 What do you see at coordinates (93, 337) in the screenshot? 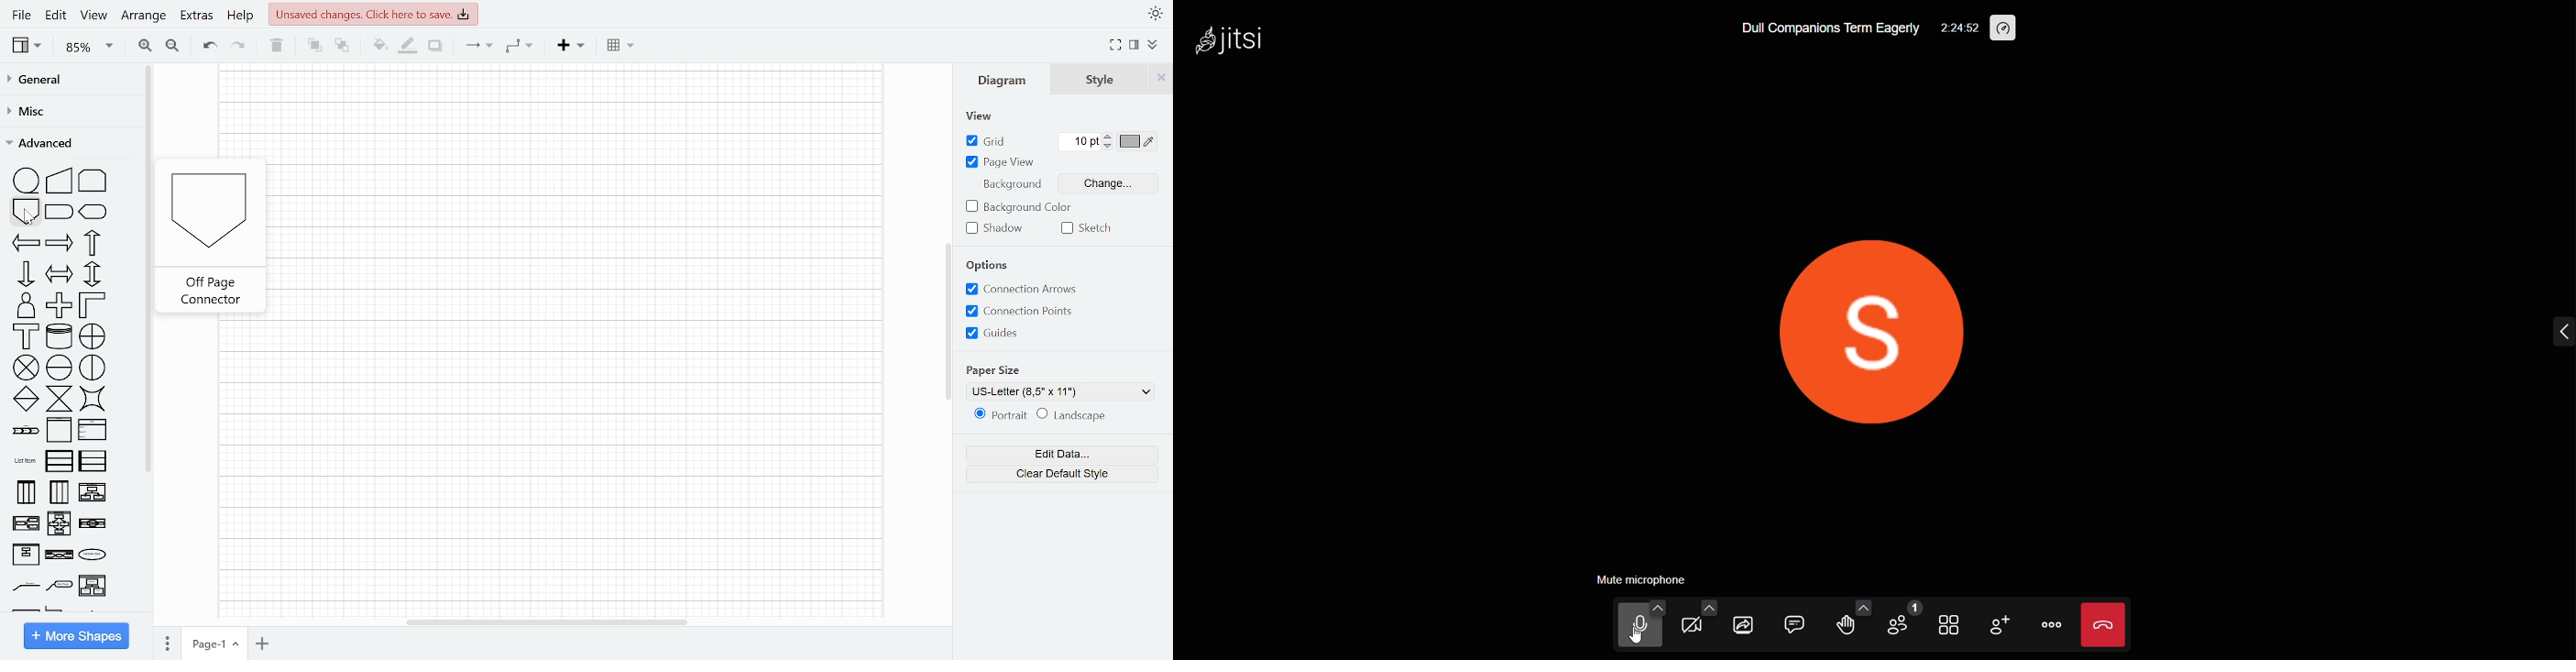
I see `or` at bounding box center [93, 337].